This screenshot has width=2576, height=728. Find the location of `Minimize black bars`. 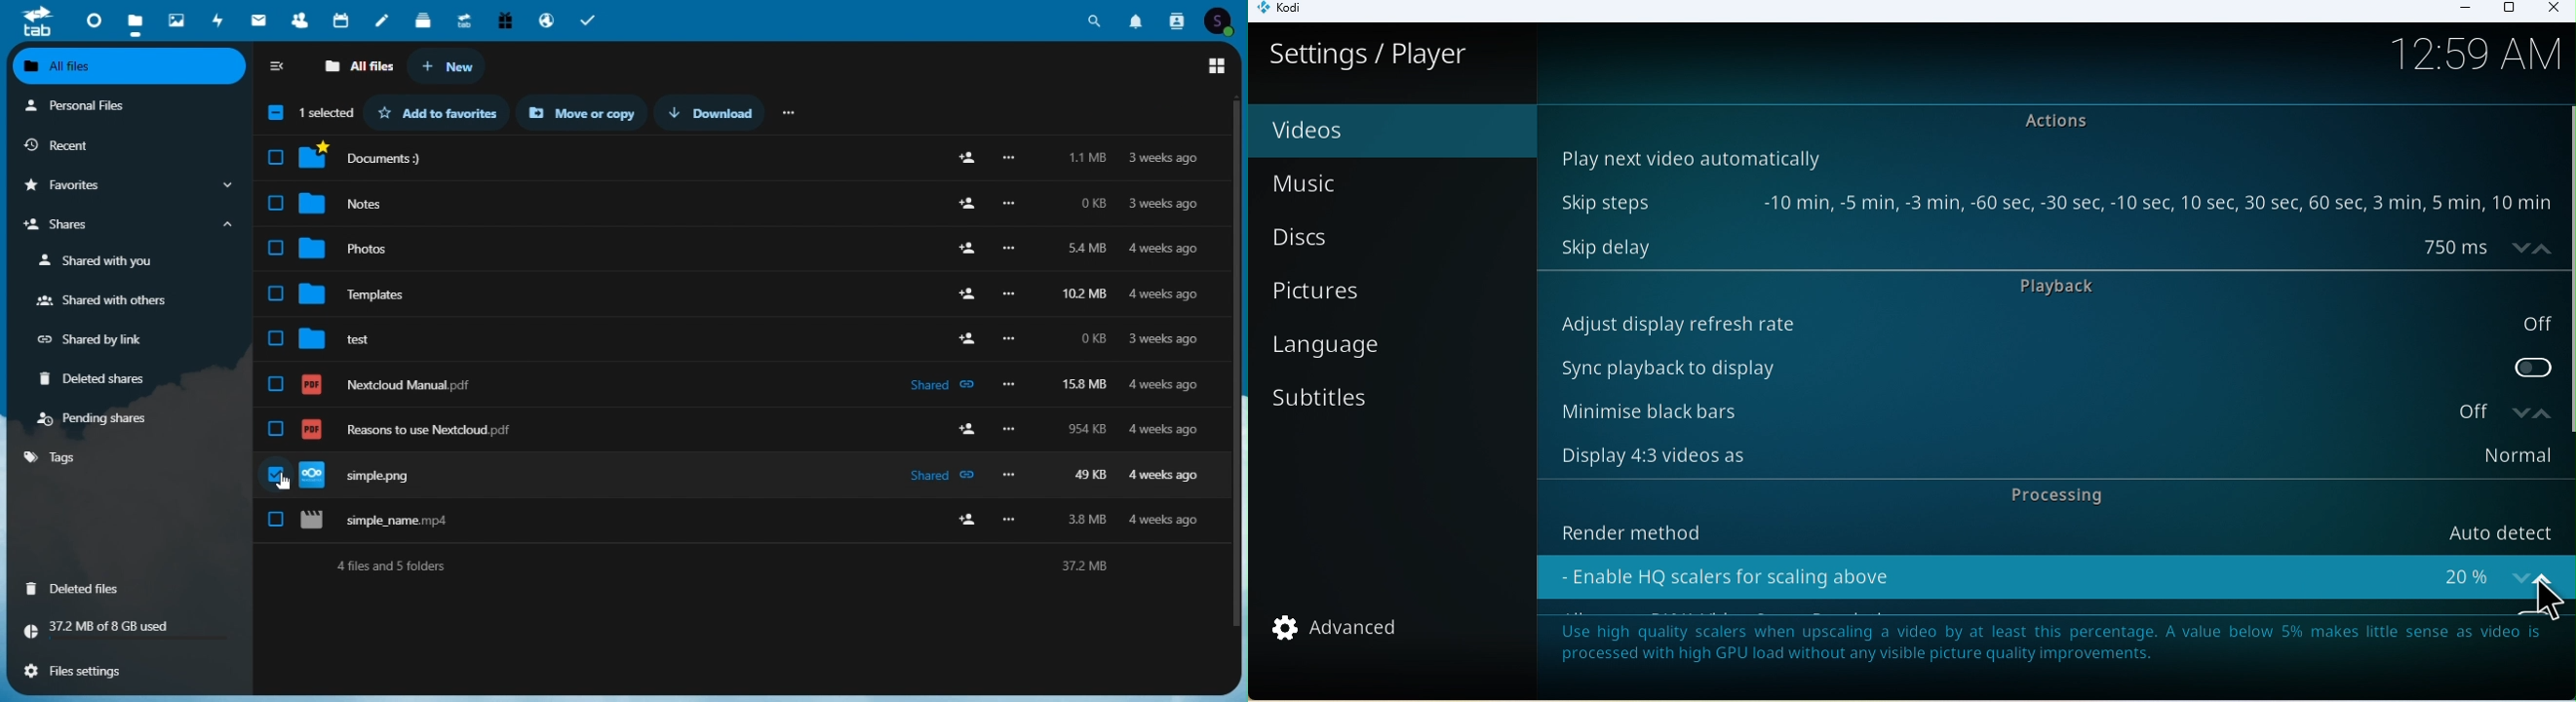

Minimize black bars is located at coordinates (2019, 412).